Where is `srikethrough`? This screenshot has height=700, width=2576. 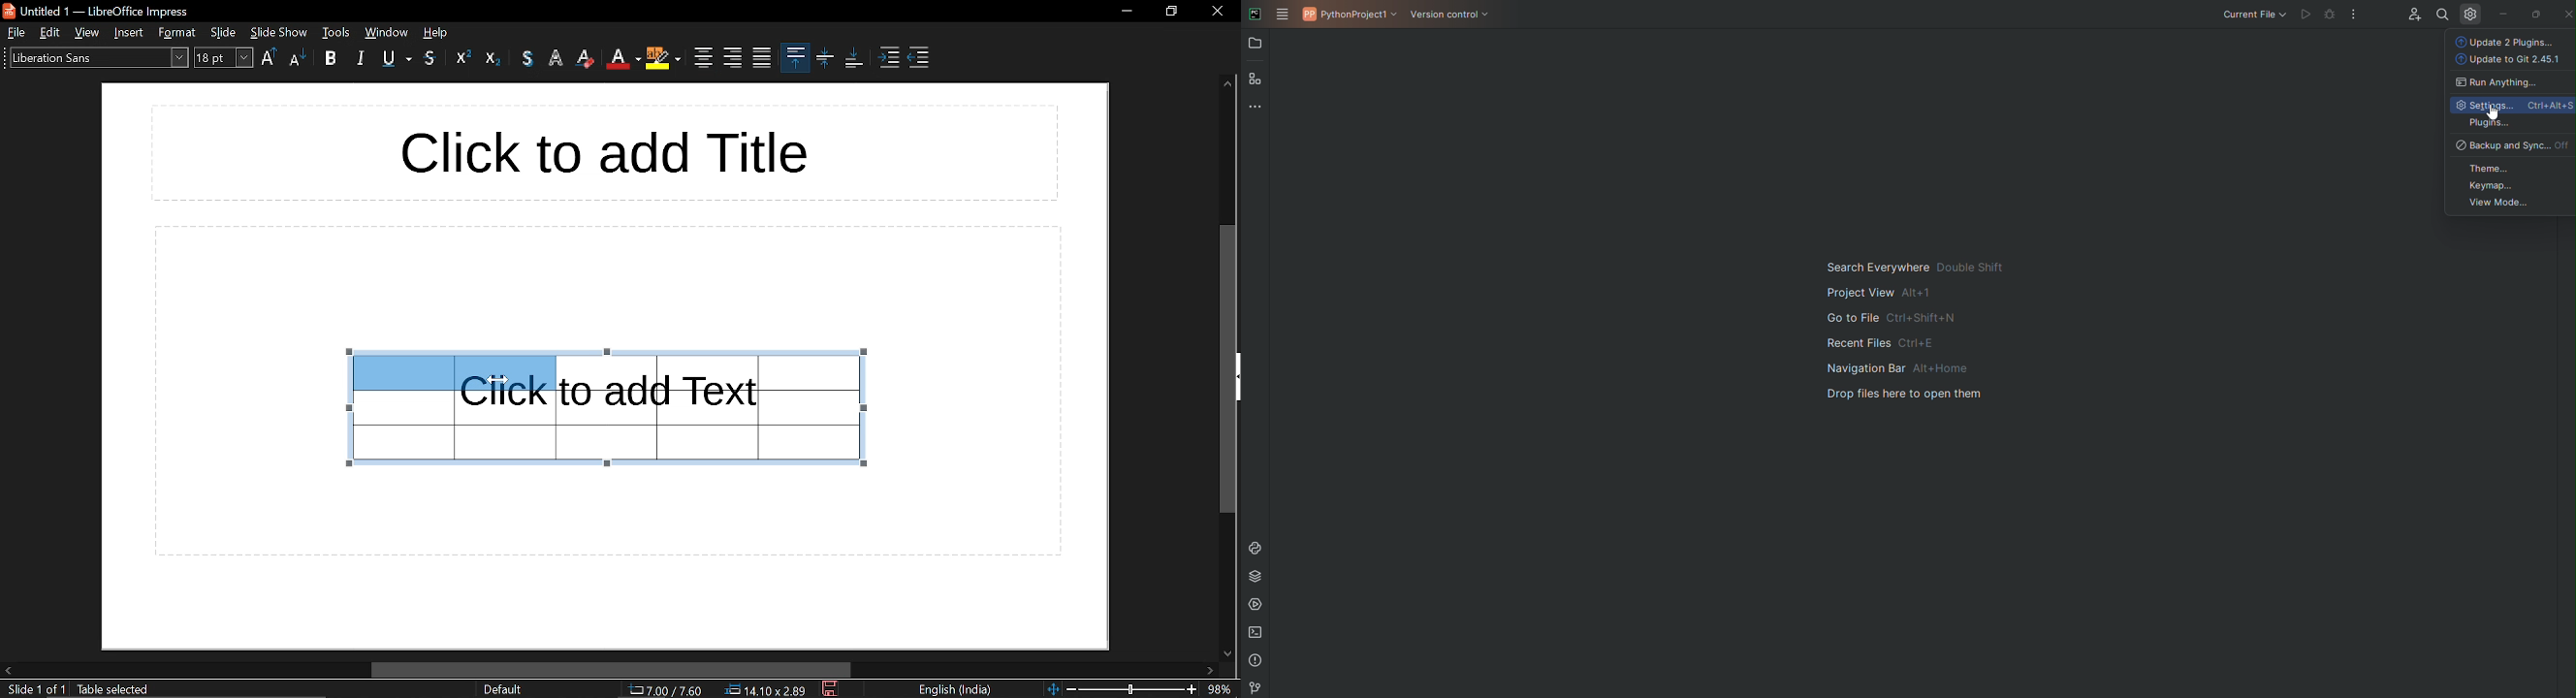 srikethrough is located at coordinates (430, 58).